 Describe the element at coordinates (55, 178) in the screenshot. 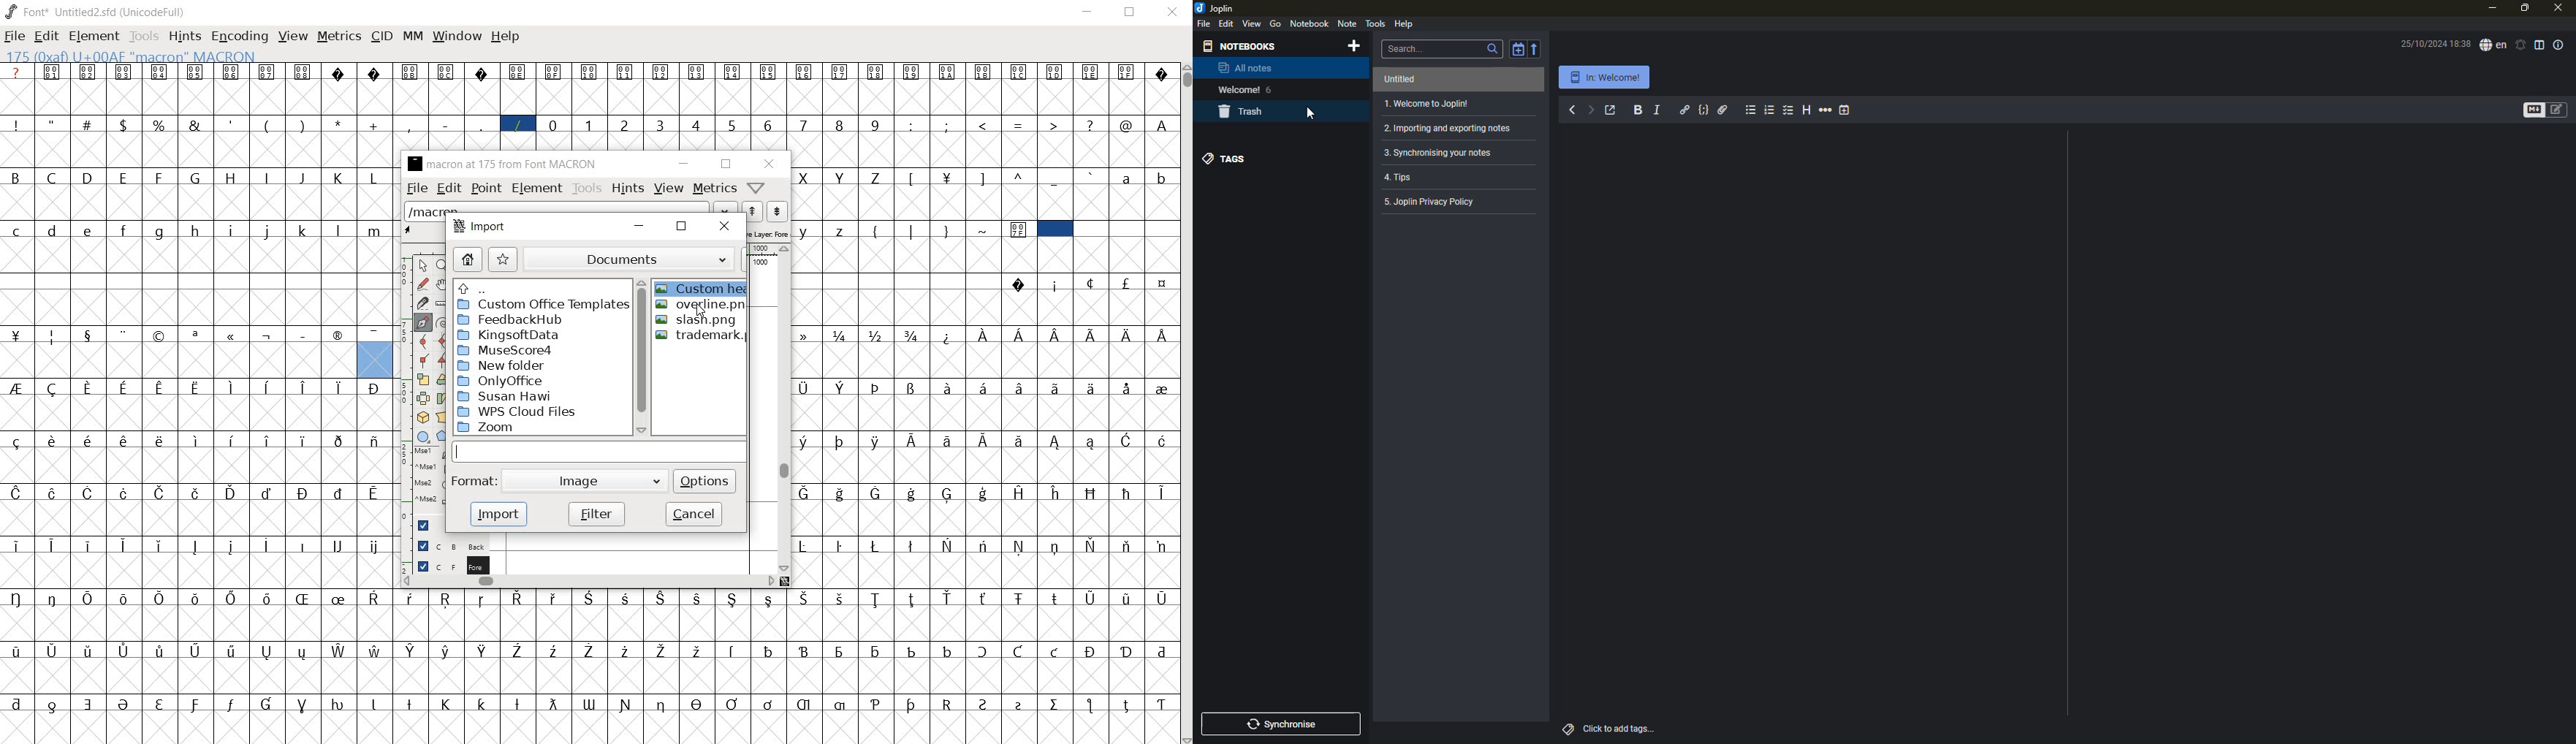

I see `C` at that location.